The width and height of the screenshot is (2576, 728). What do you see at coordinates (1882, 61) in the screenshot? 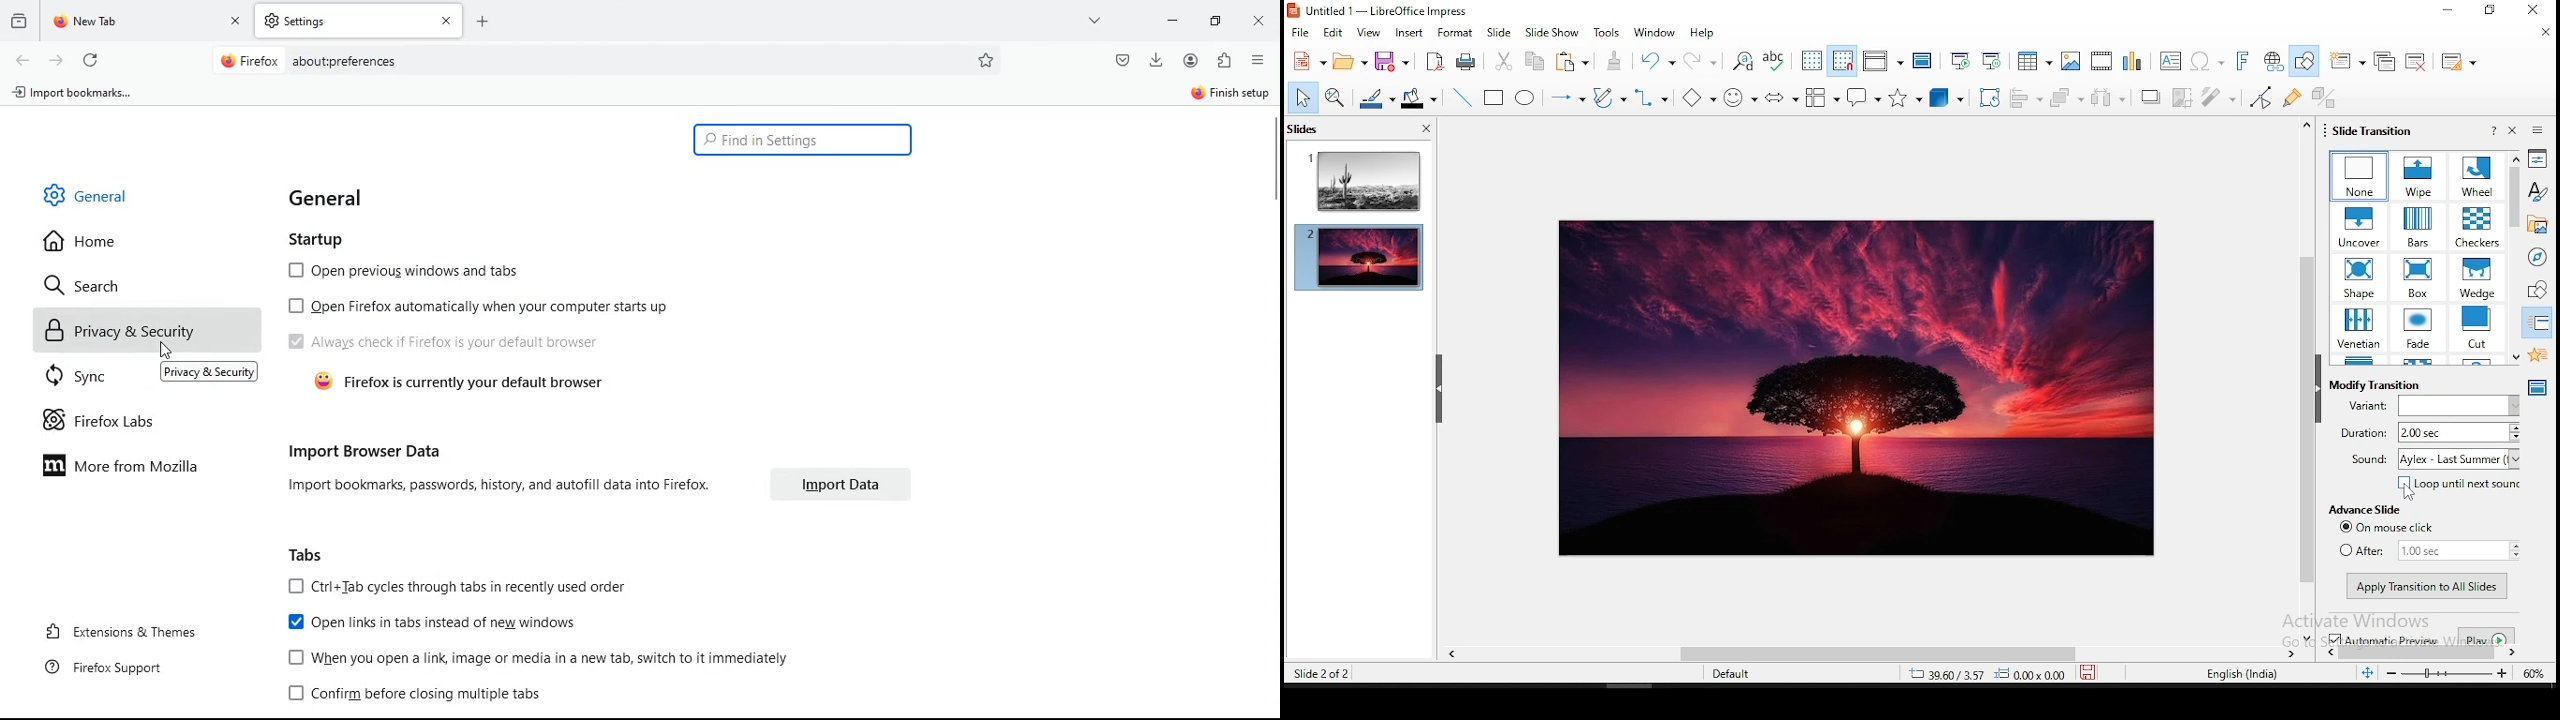
I see `display views` at bounding box center [1882, 61].